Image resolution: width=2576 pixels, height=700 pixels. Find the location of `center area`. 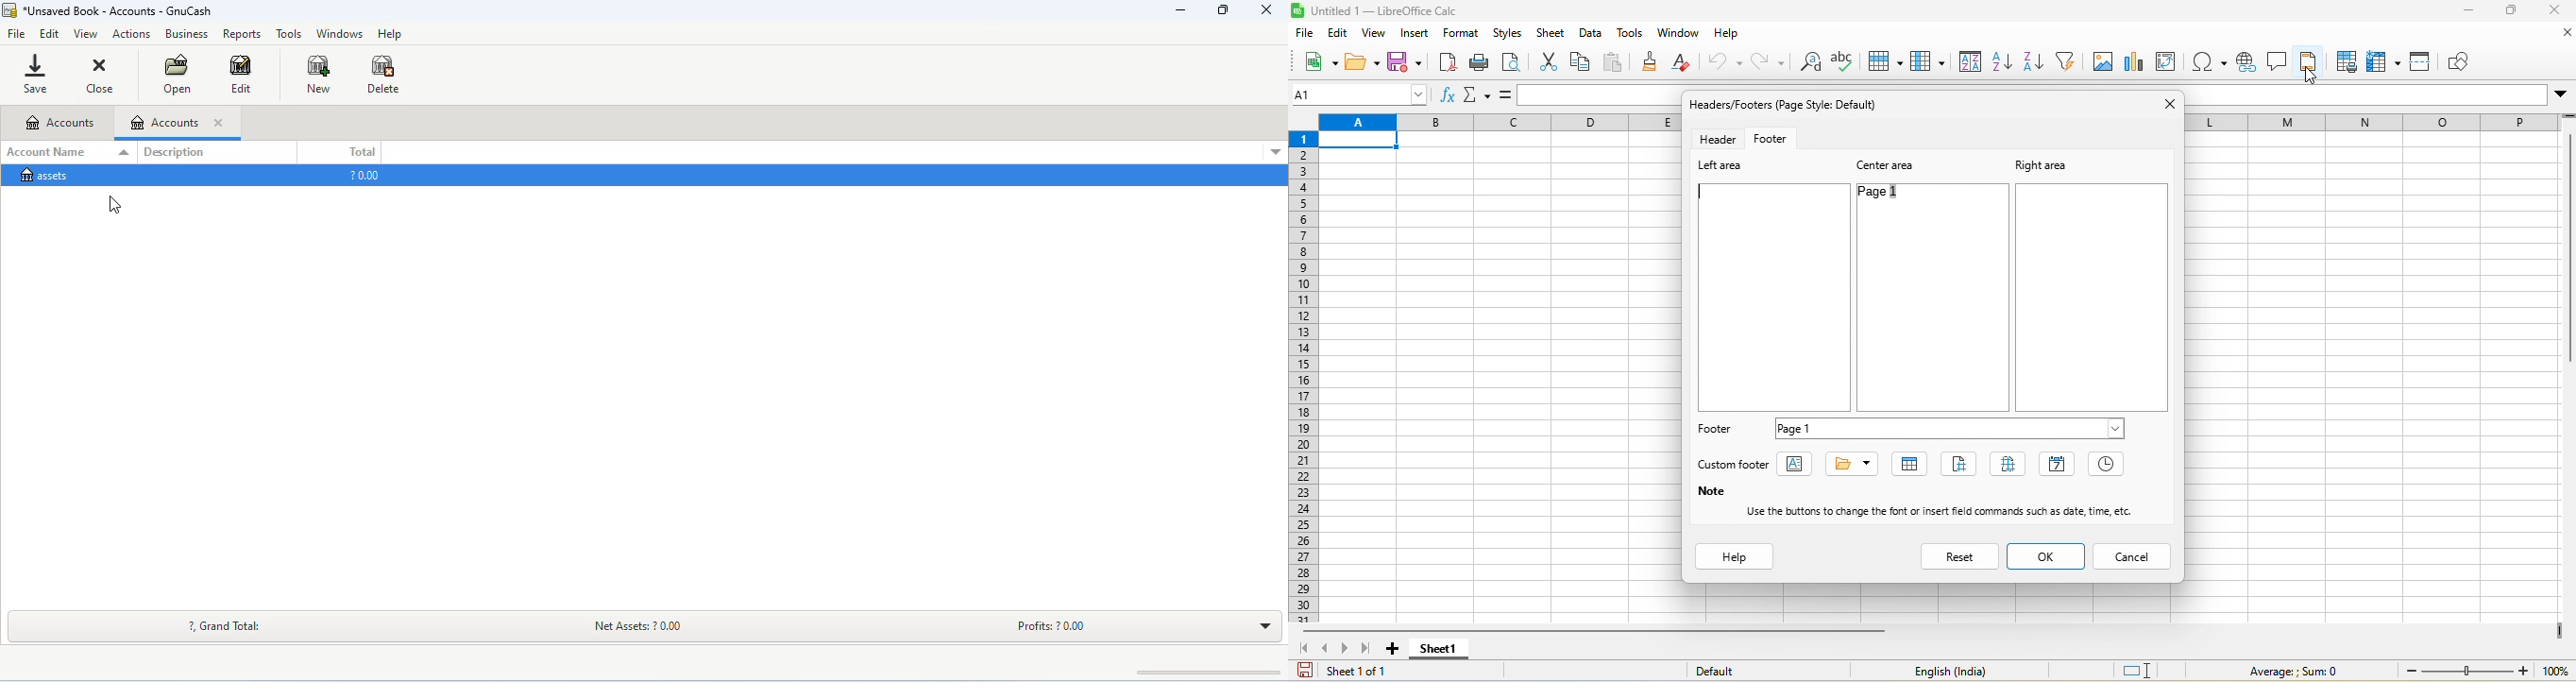

center area is located at coordinates (1890, 164).